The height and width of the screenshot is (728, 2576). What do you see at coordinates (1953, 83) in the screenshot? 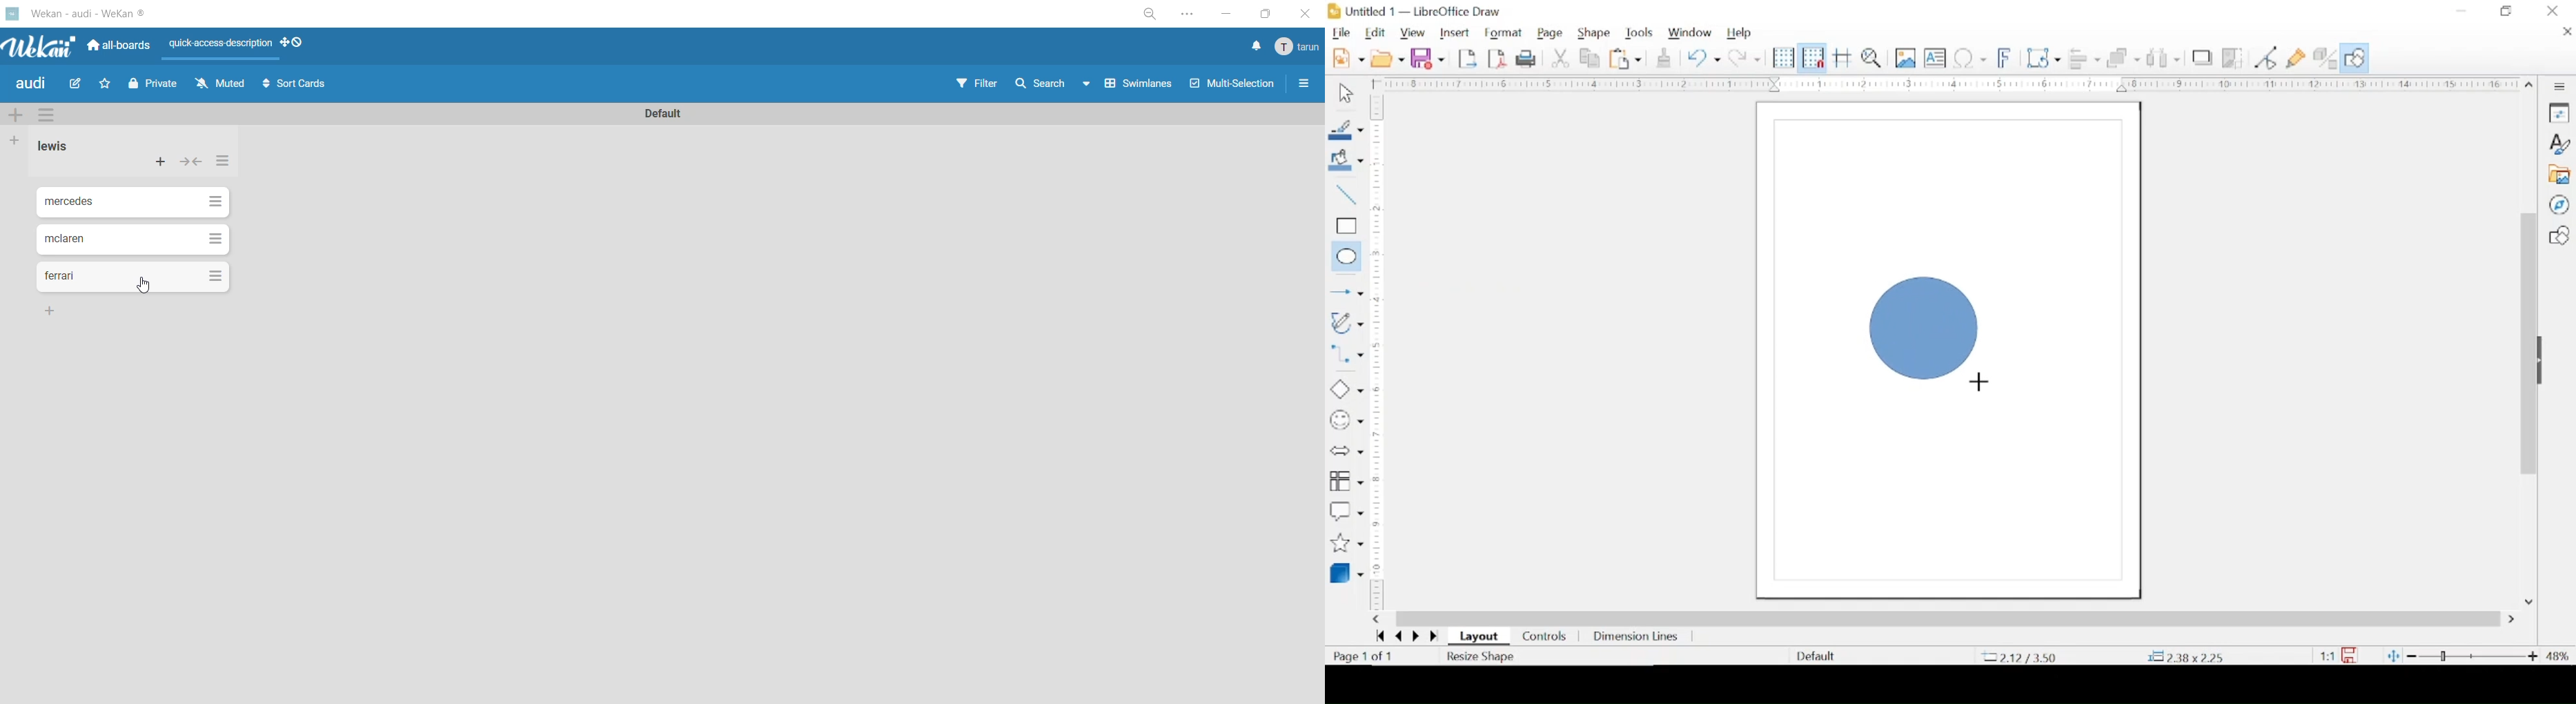
I see `margin` at bounding box center [1953, 83].